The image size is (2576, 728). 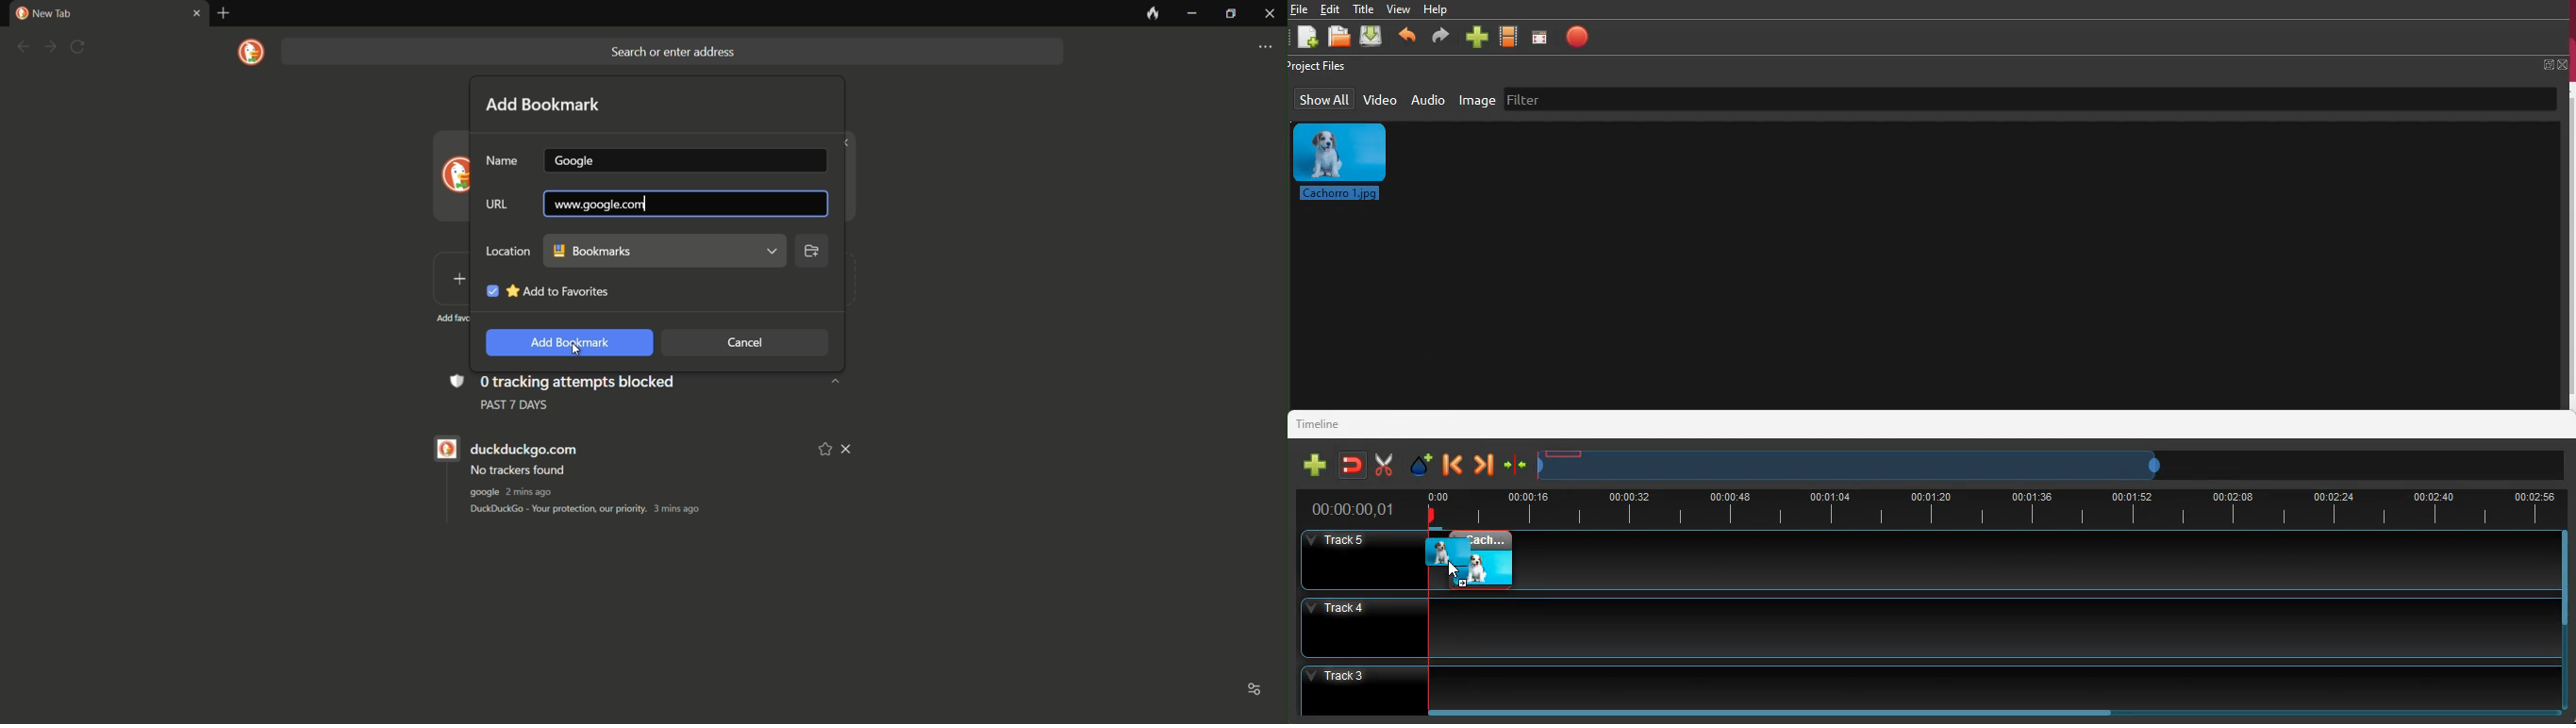 What do you see at coordinates (1321, 67) in the screenshot?
I see `project files` at bounding box center [1321, 67].